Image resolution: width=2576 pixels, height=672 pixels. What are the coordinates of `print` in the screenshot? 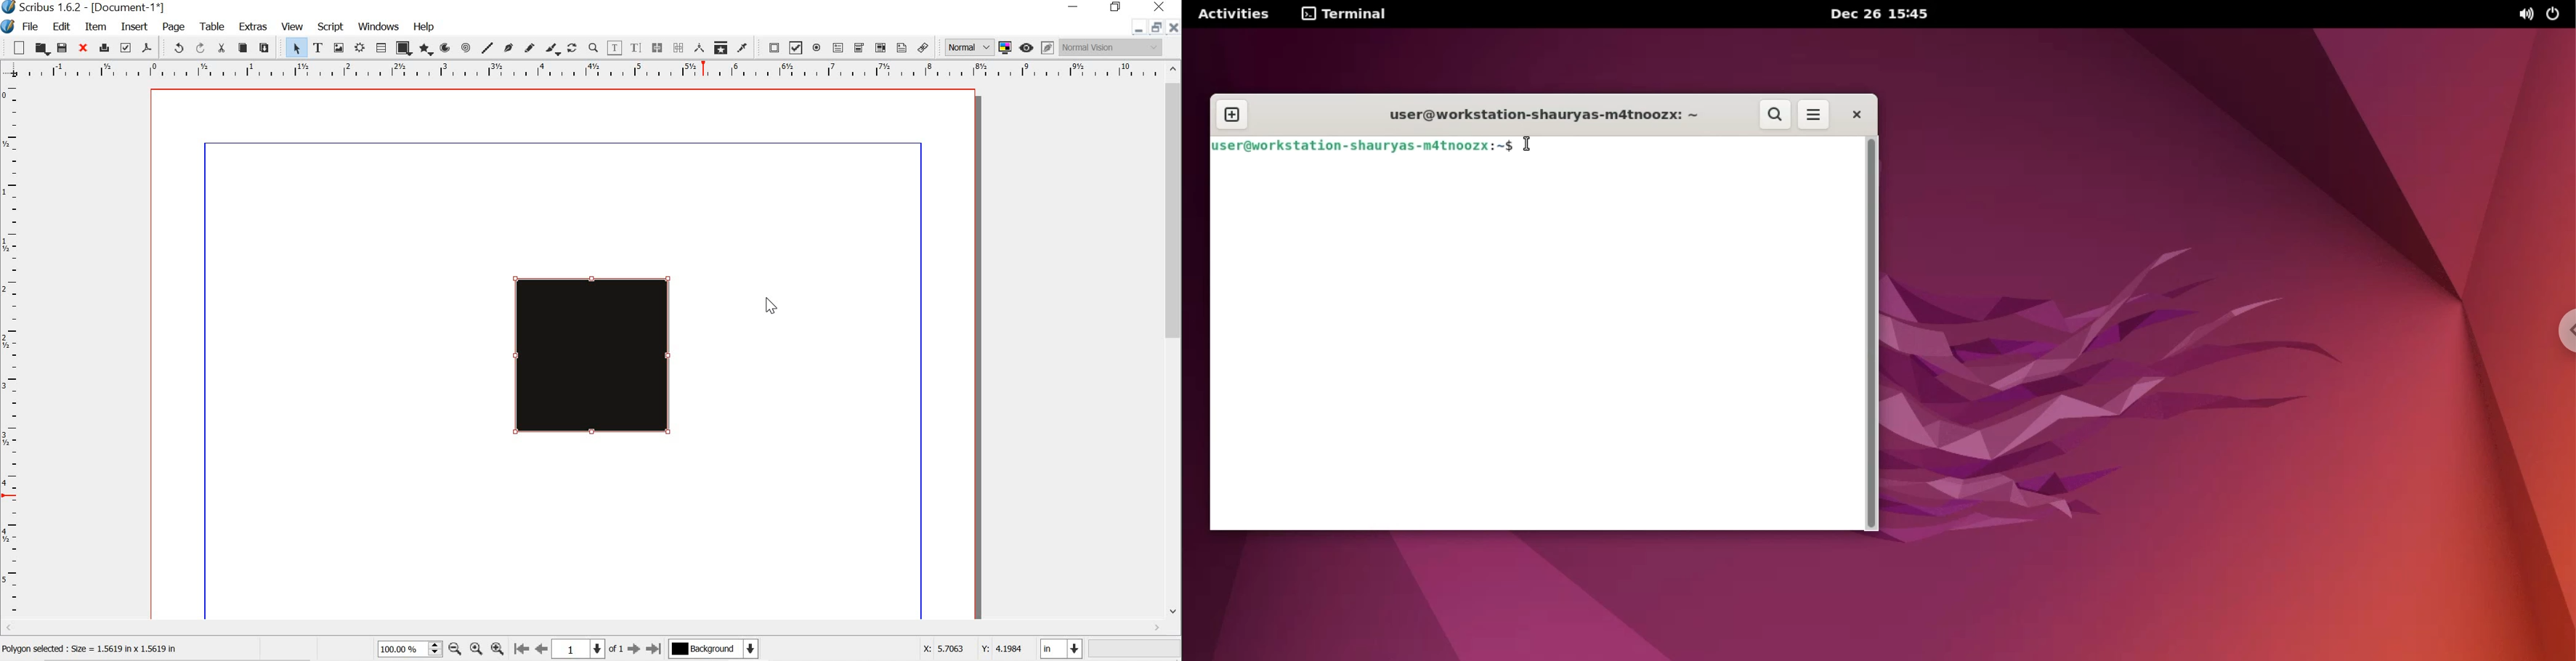 It's located at (105, 47).